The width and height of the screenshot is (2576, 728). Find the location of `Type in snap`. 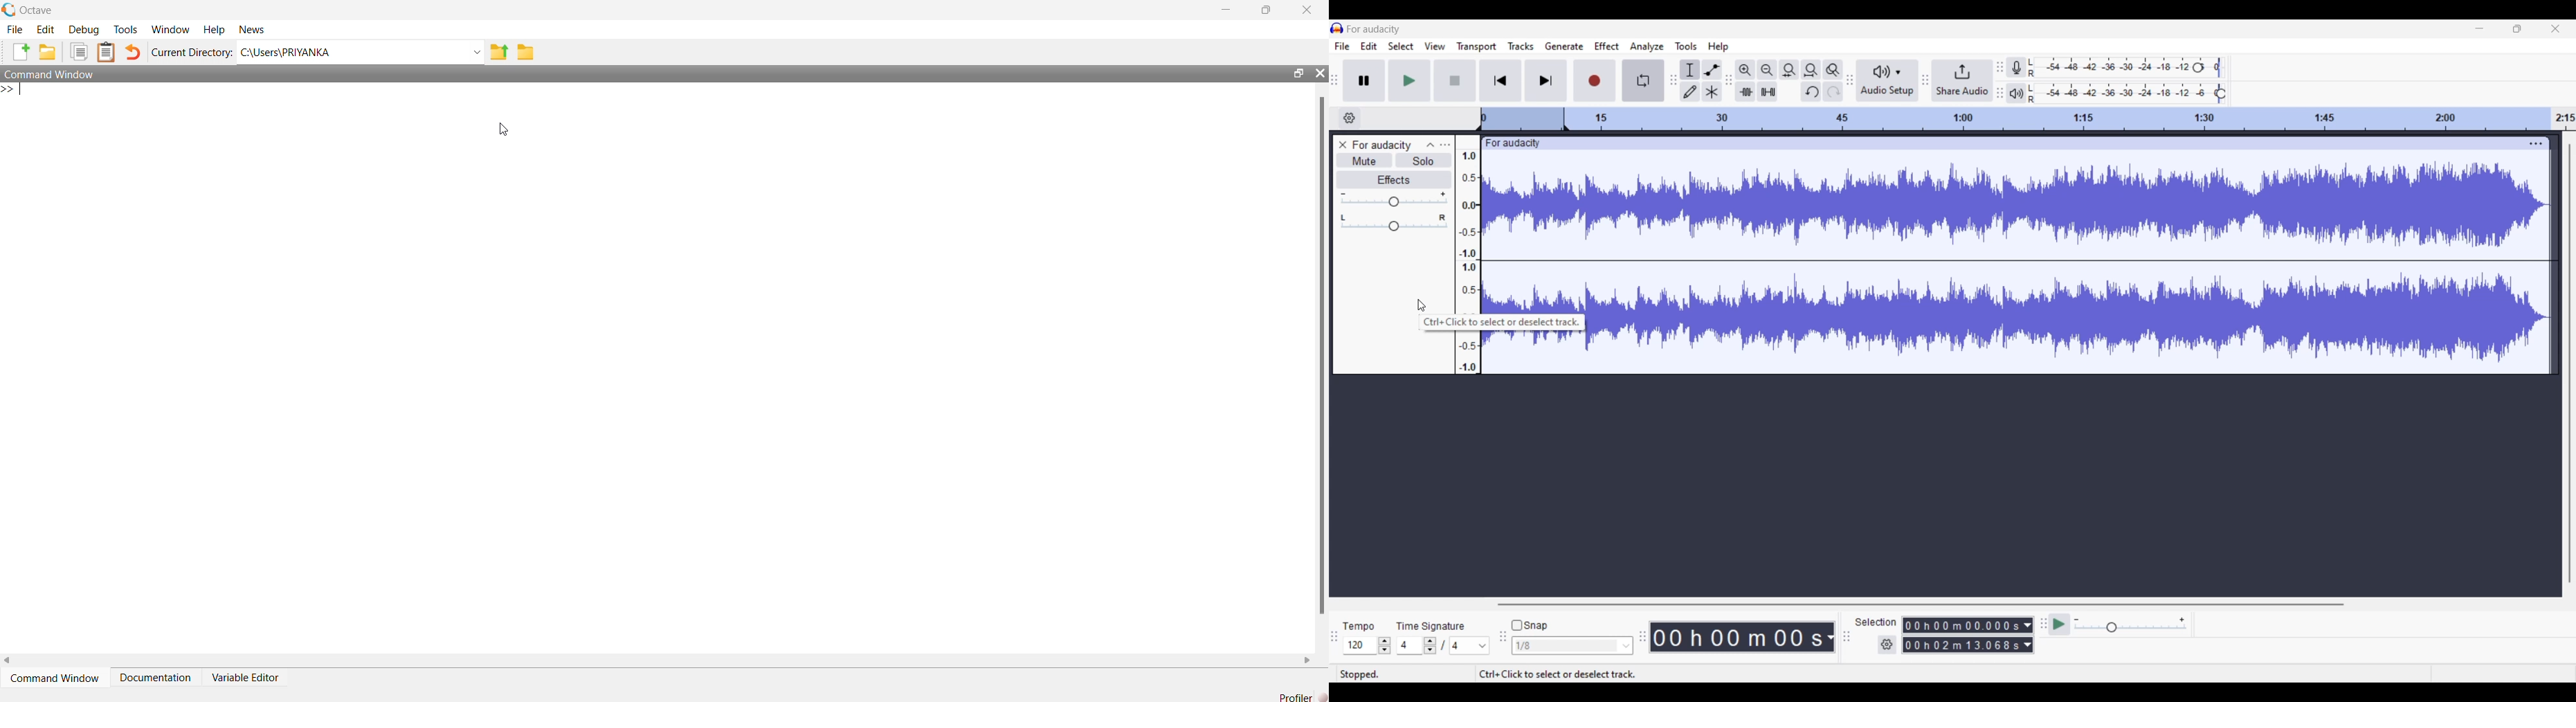

Type in snap is located at coordinates (1566, 646).